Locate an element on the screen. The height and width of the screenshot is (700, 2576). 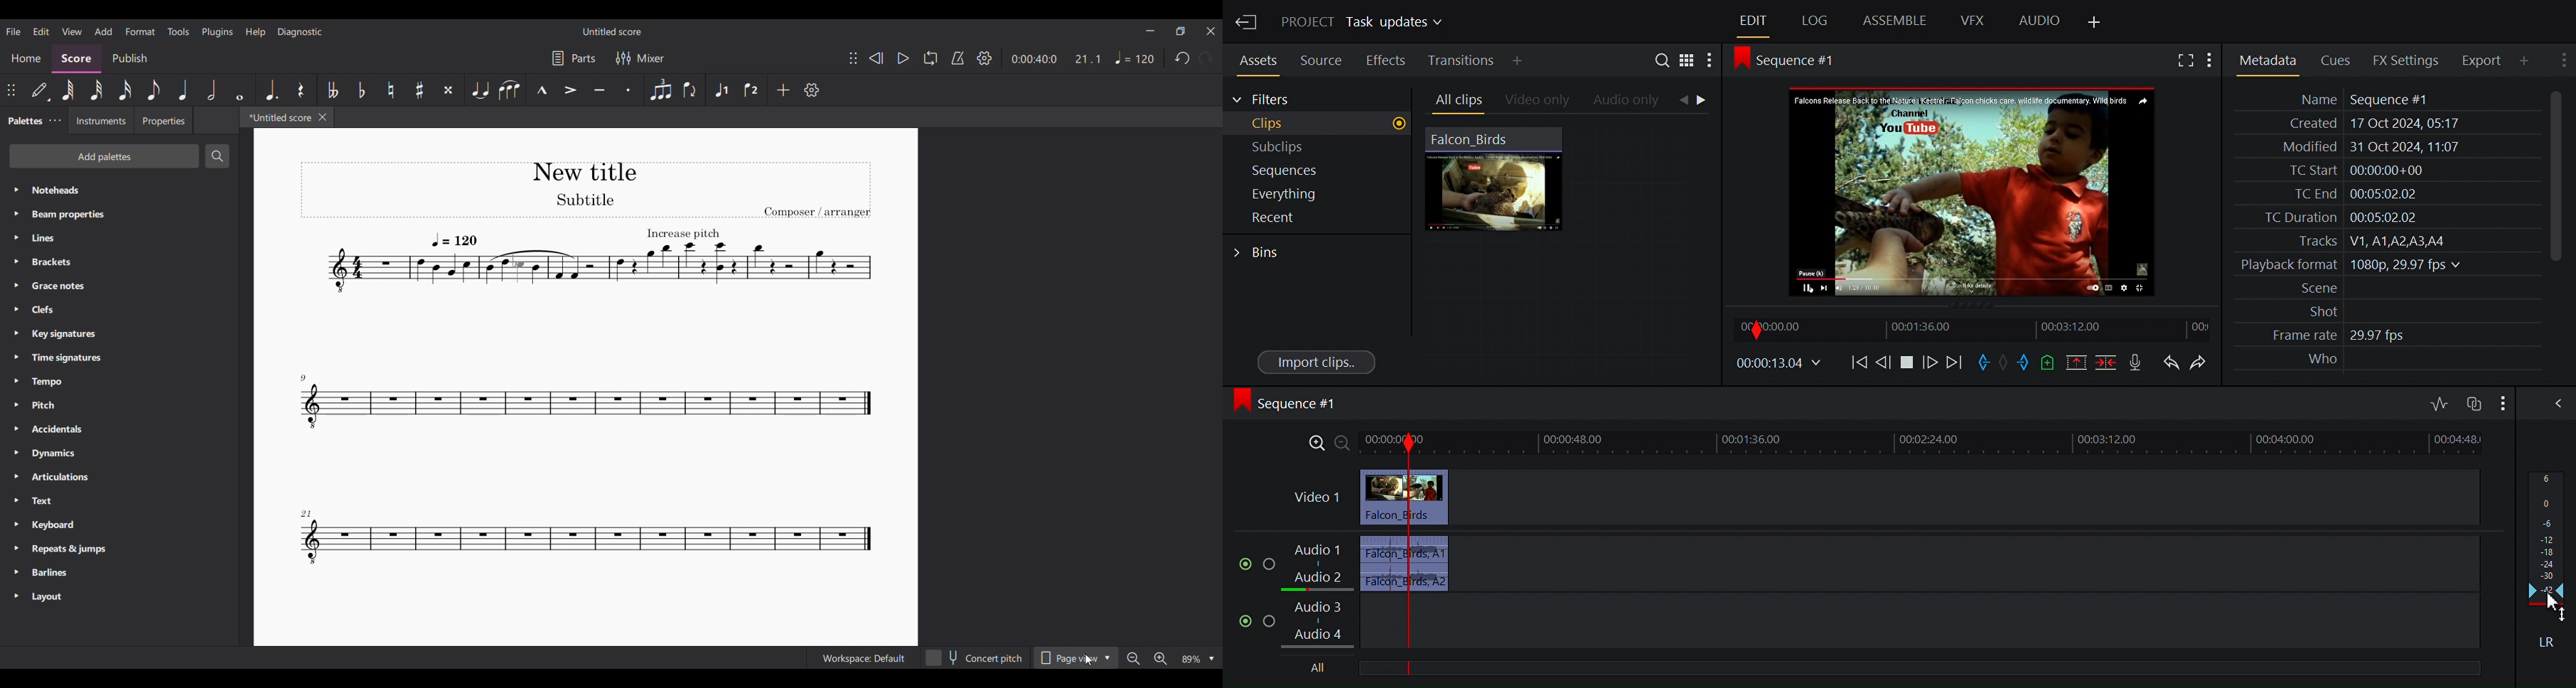
Play is located at coordinates (904, 59).